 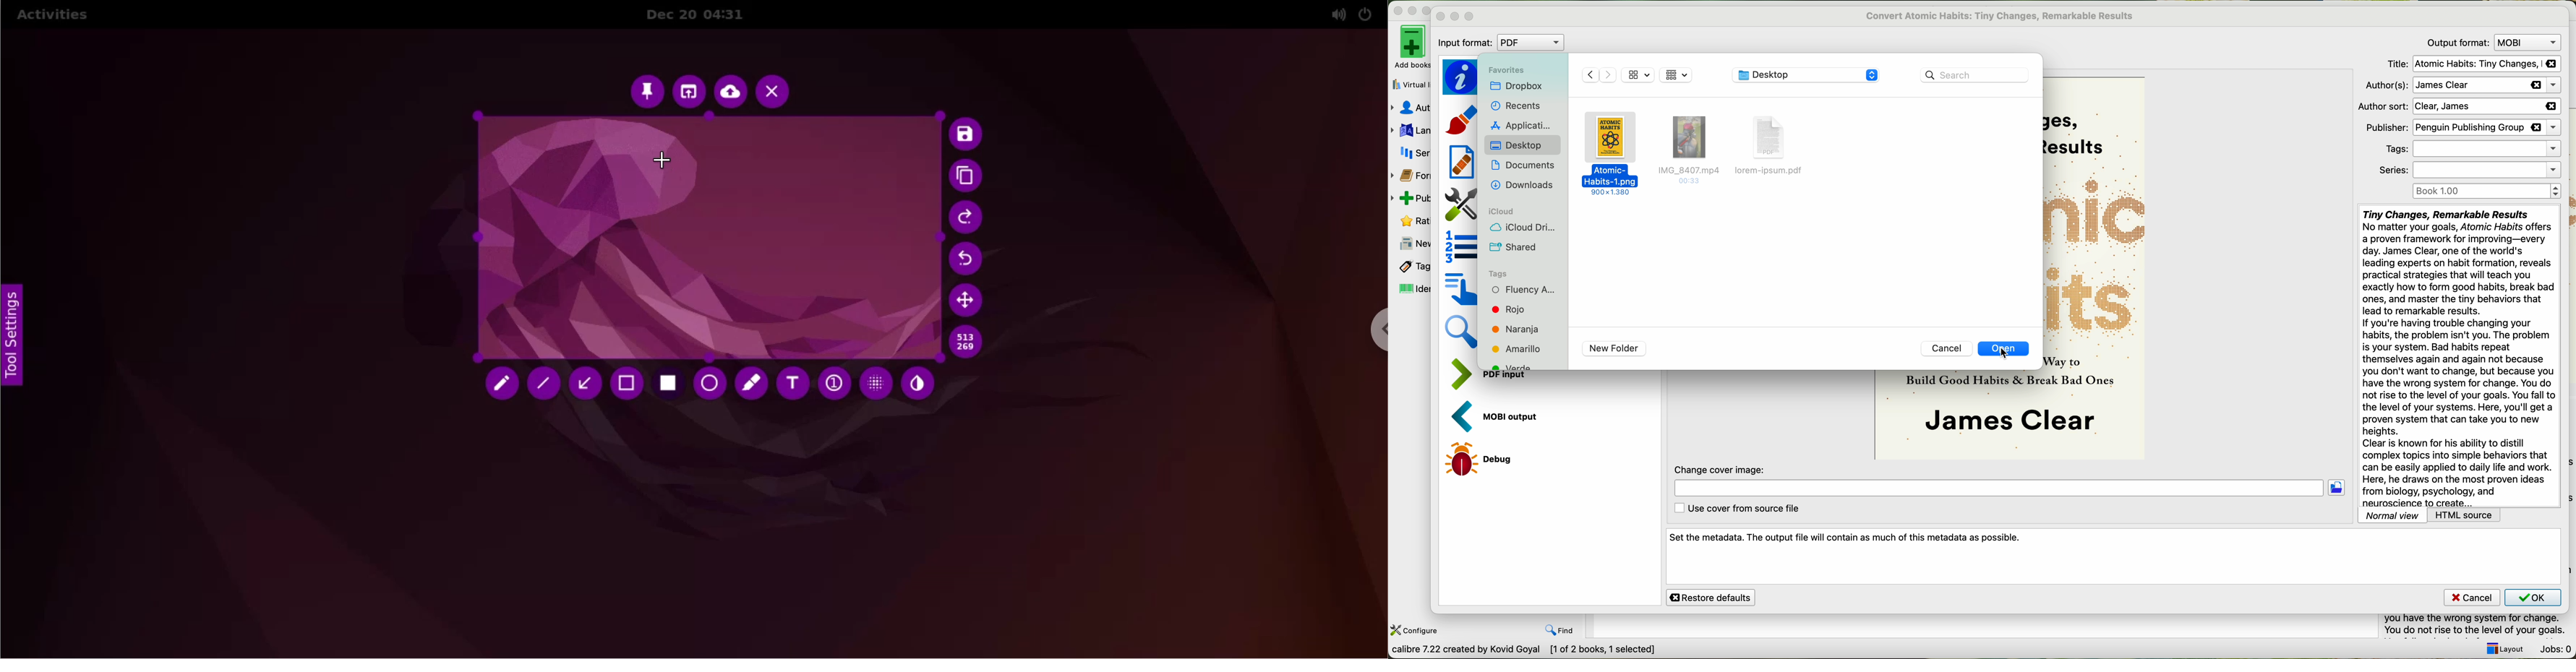 What do you see at coordinates (1776, 145) in the screenshot?
I see `disable file` at bounding box center [1776, 145].